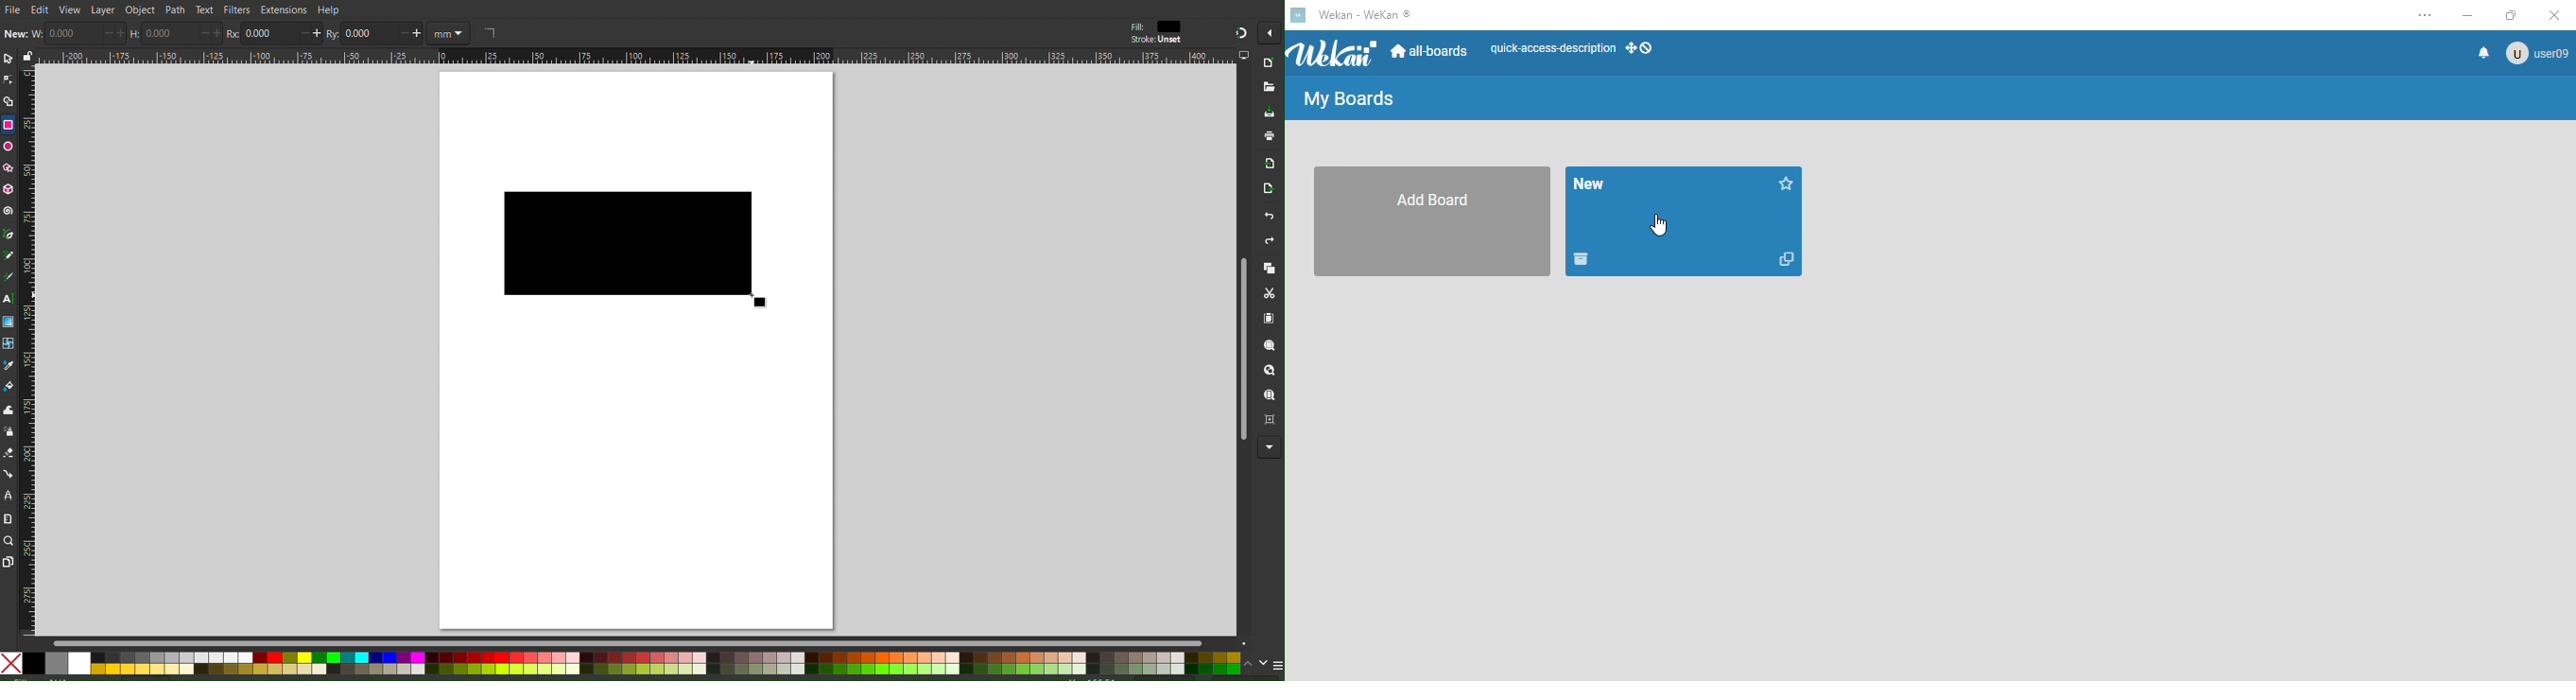  Describe the element at coordinates (1265, 166) in the screenshot. I see `Import Bitmap` at that location.